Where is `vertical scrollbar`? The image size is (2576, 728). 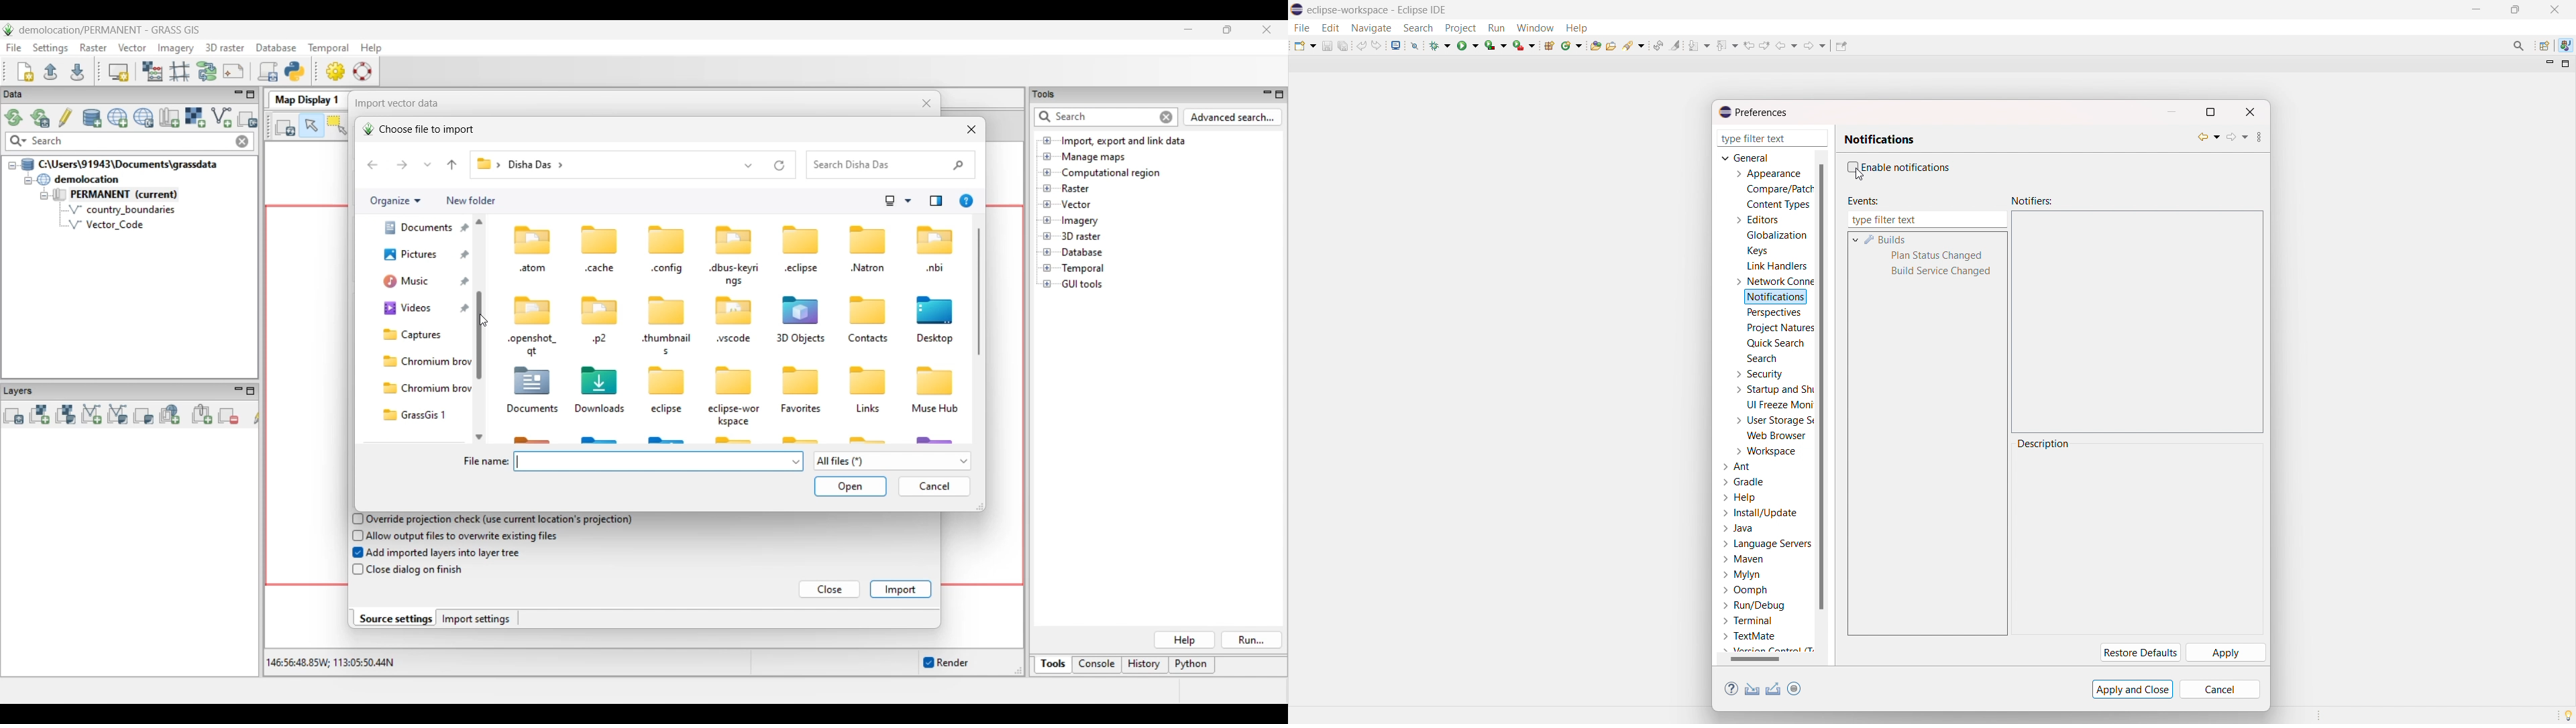 vertical scrollbar is located at coordinates (1821, 385).